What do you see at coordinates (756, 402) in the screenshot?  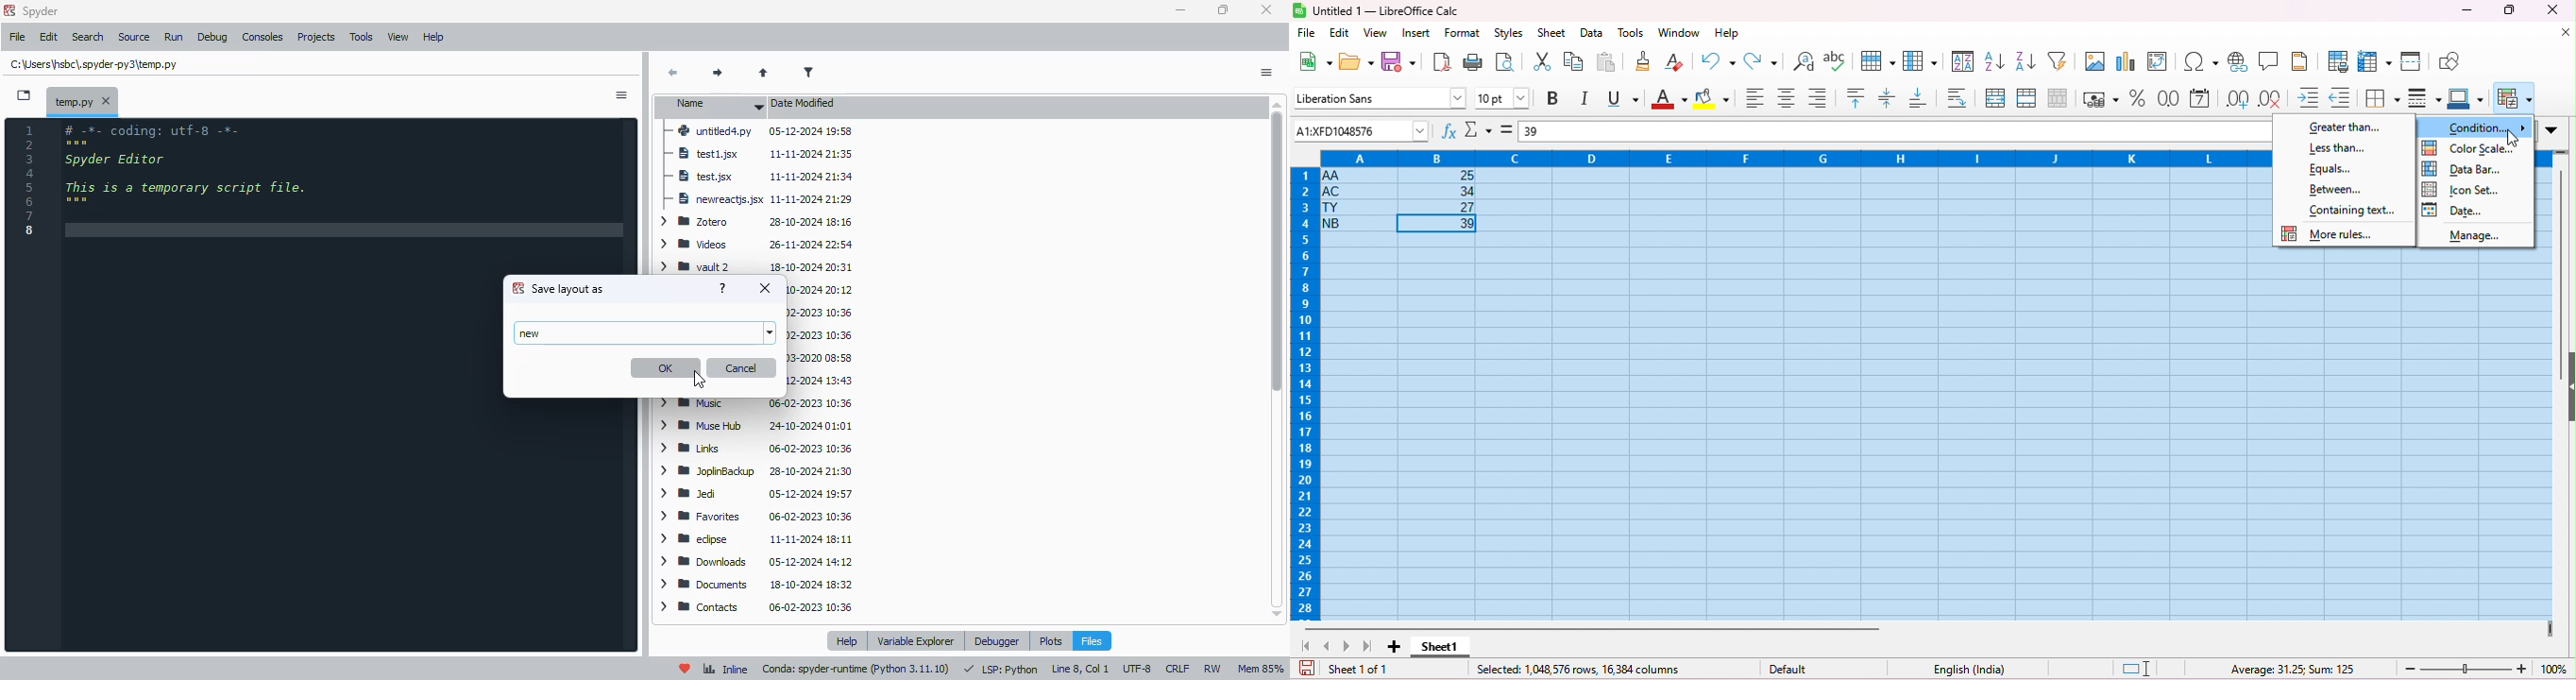 I see `Music` at bounding box center [756, 402].